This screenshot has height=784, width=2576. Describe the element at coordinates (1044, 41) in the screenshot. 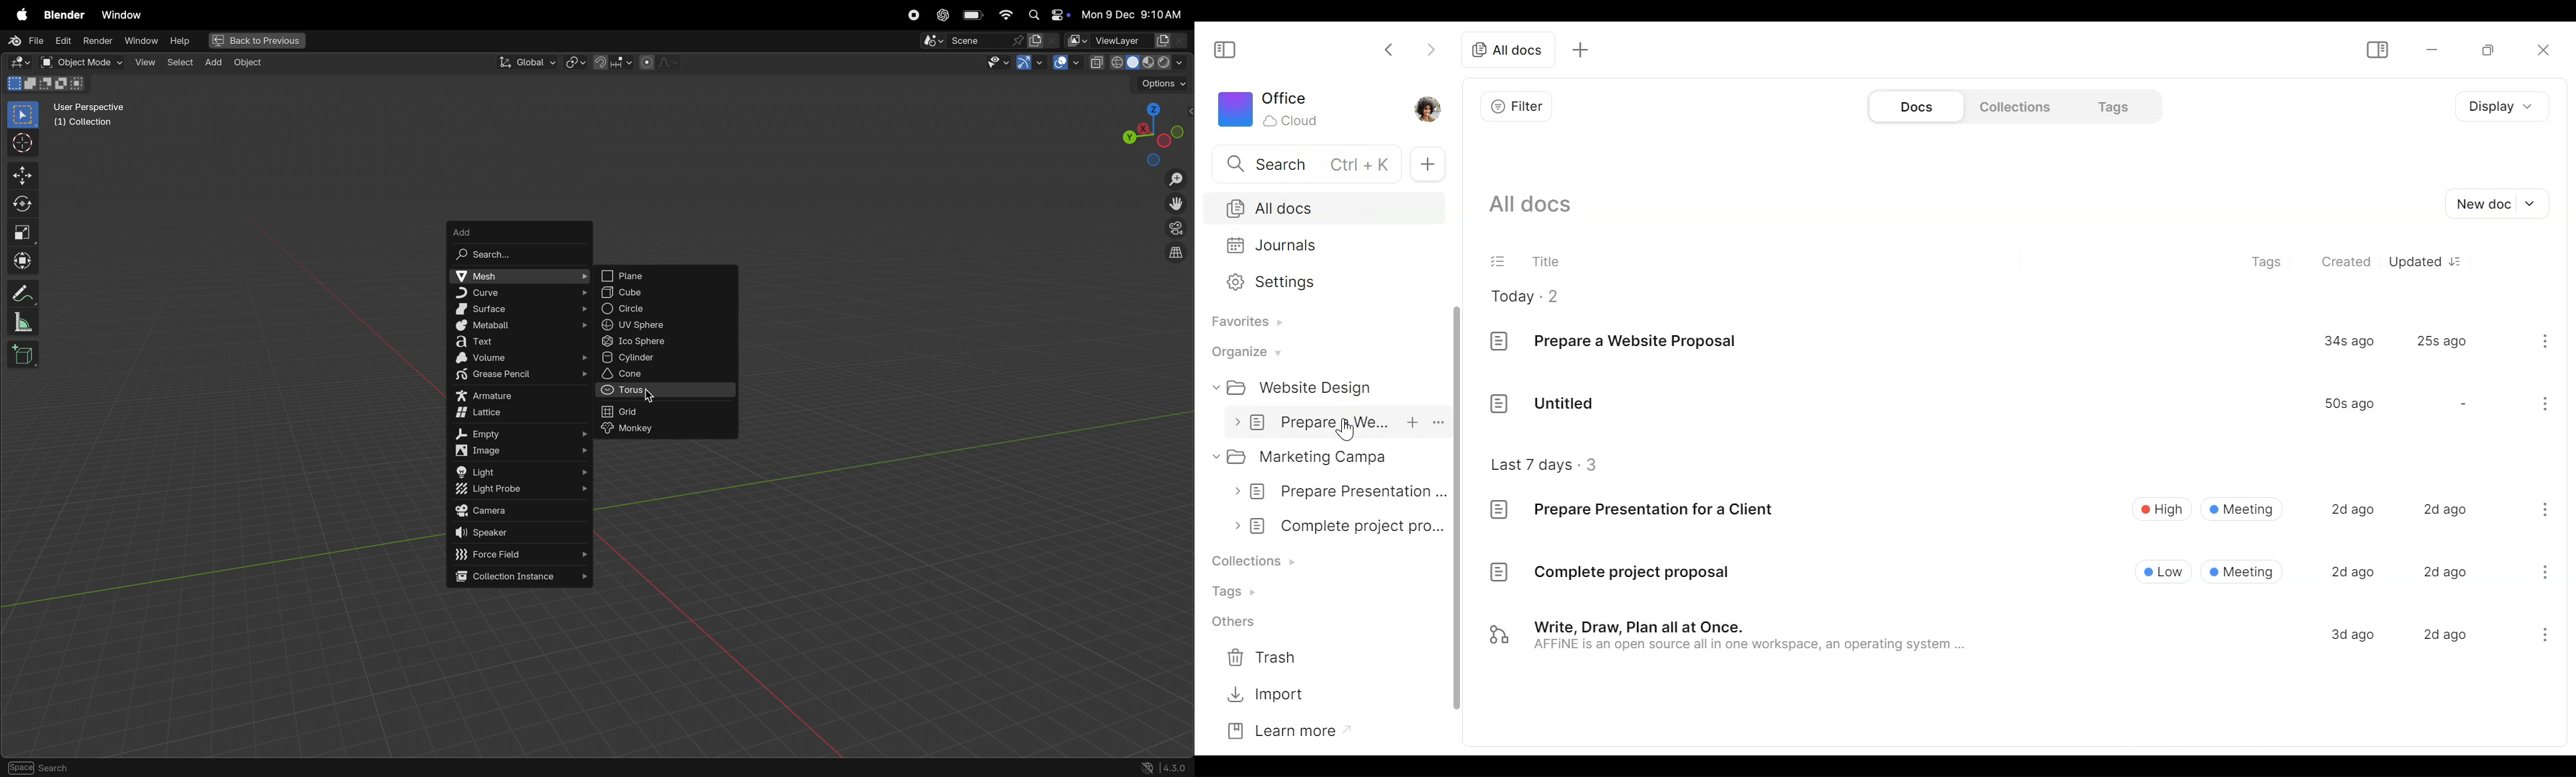

I see `new scene` at that location.